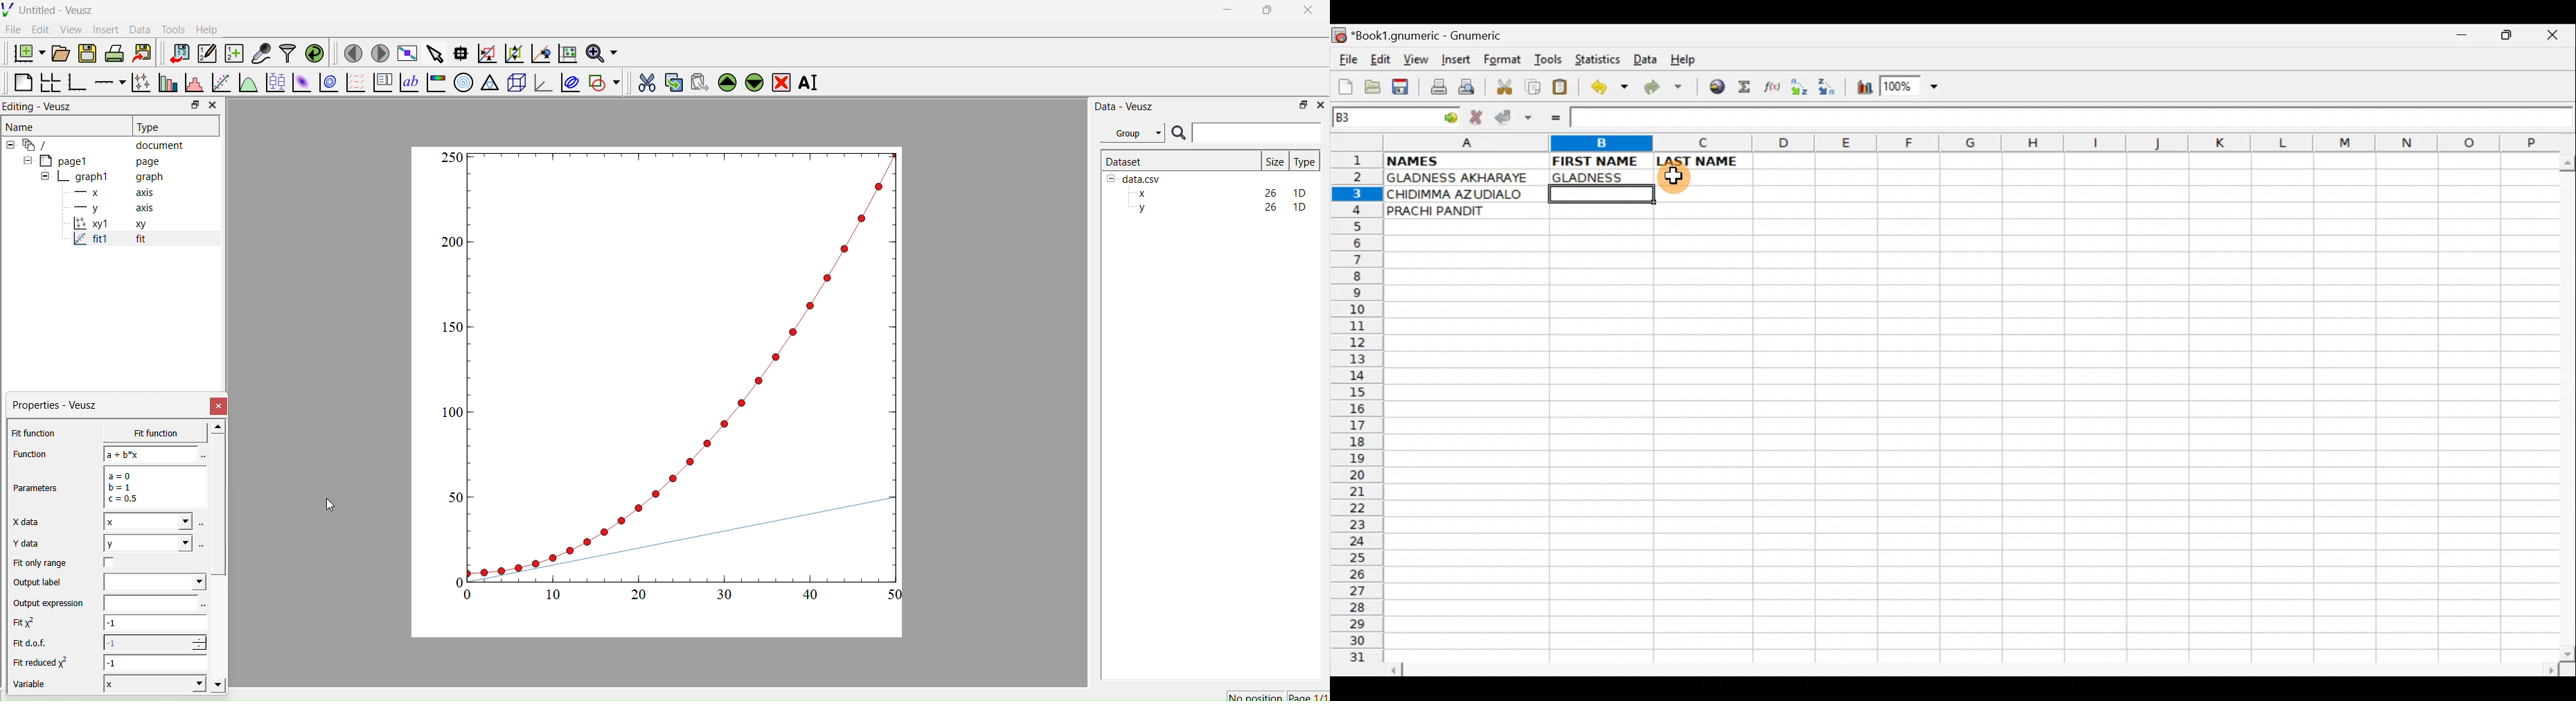 This screenshot has width=2576, height=728. Describe the element at coordinates (490, 82) in the screenshot. I see `Ternary graph` at that location.